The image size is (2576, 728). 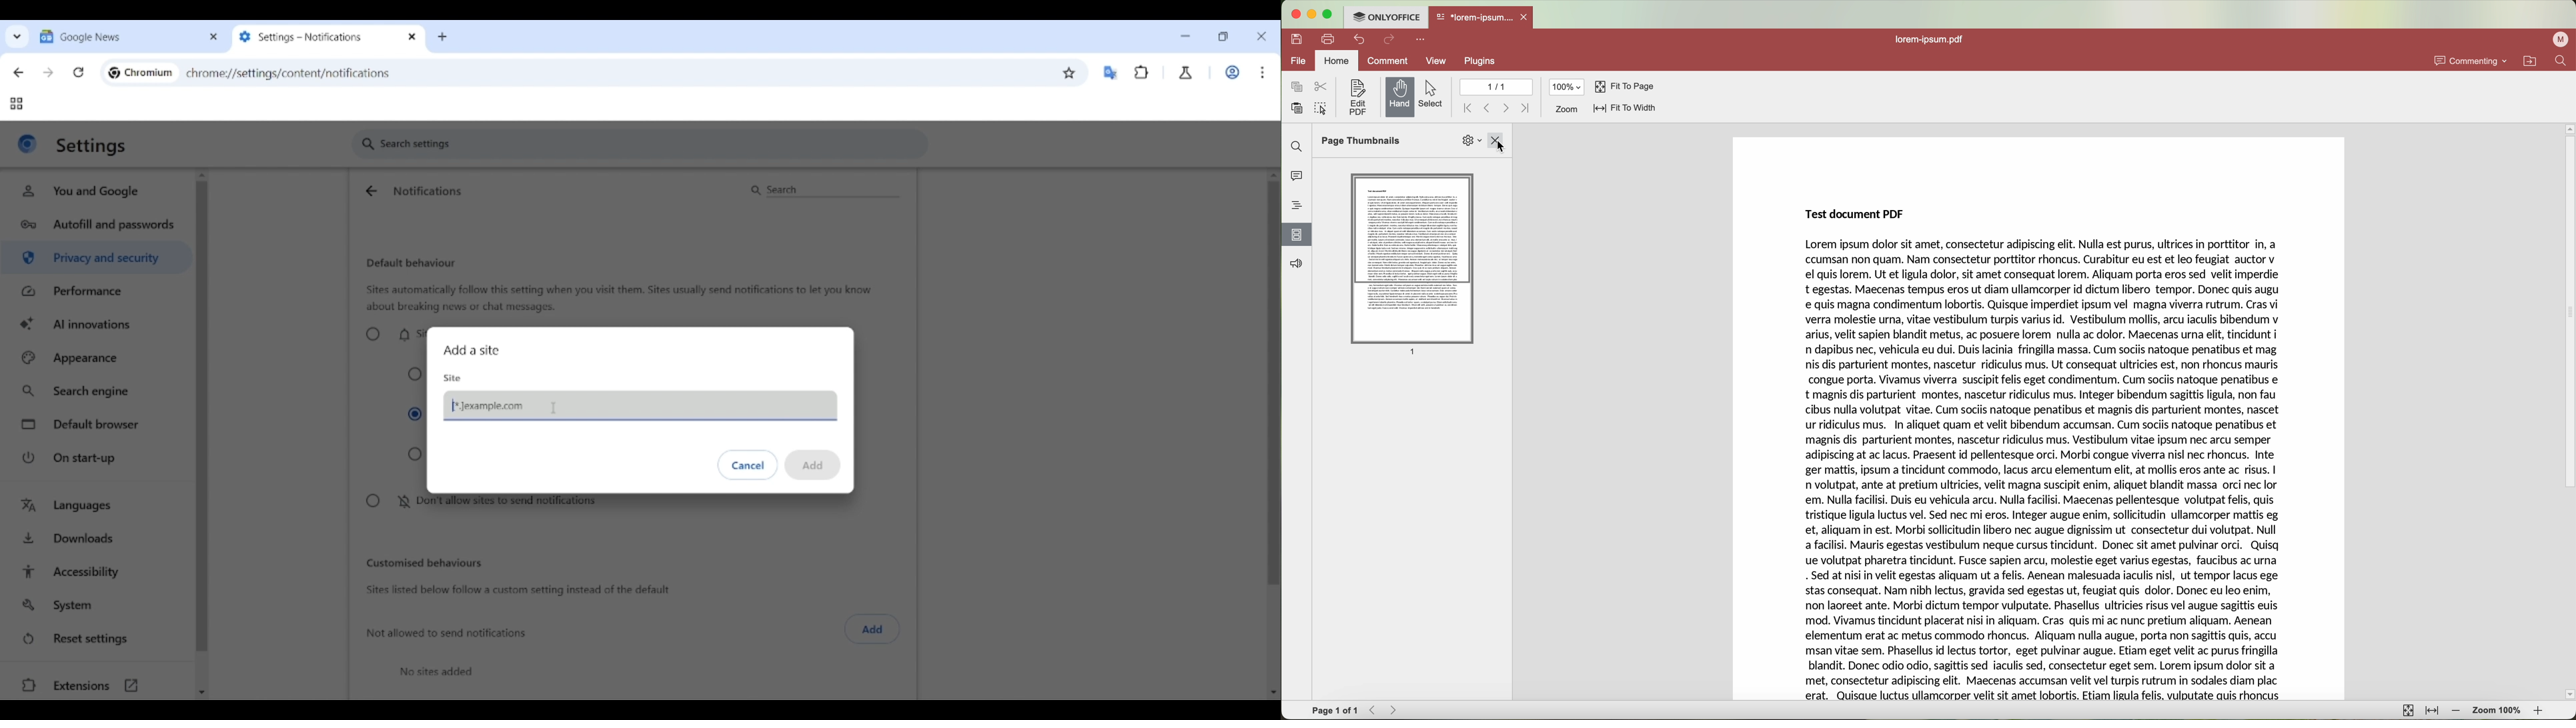 I want to click on Browser extensions, so click(x=1142, y=72).